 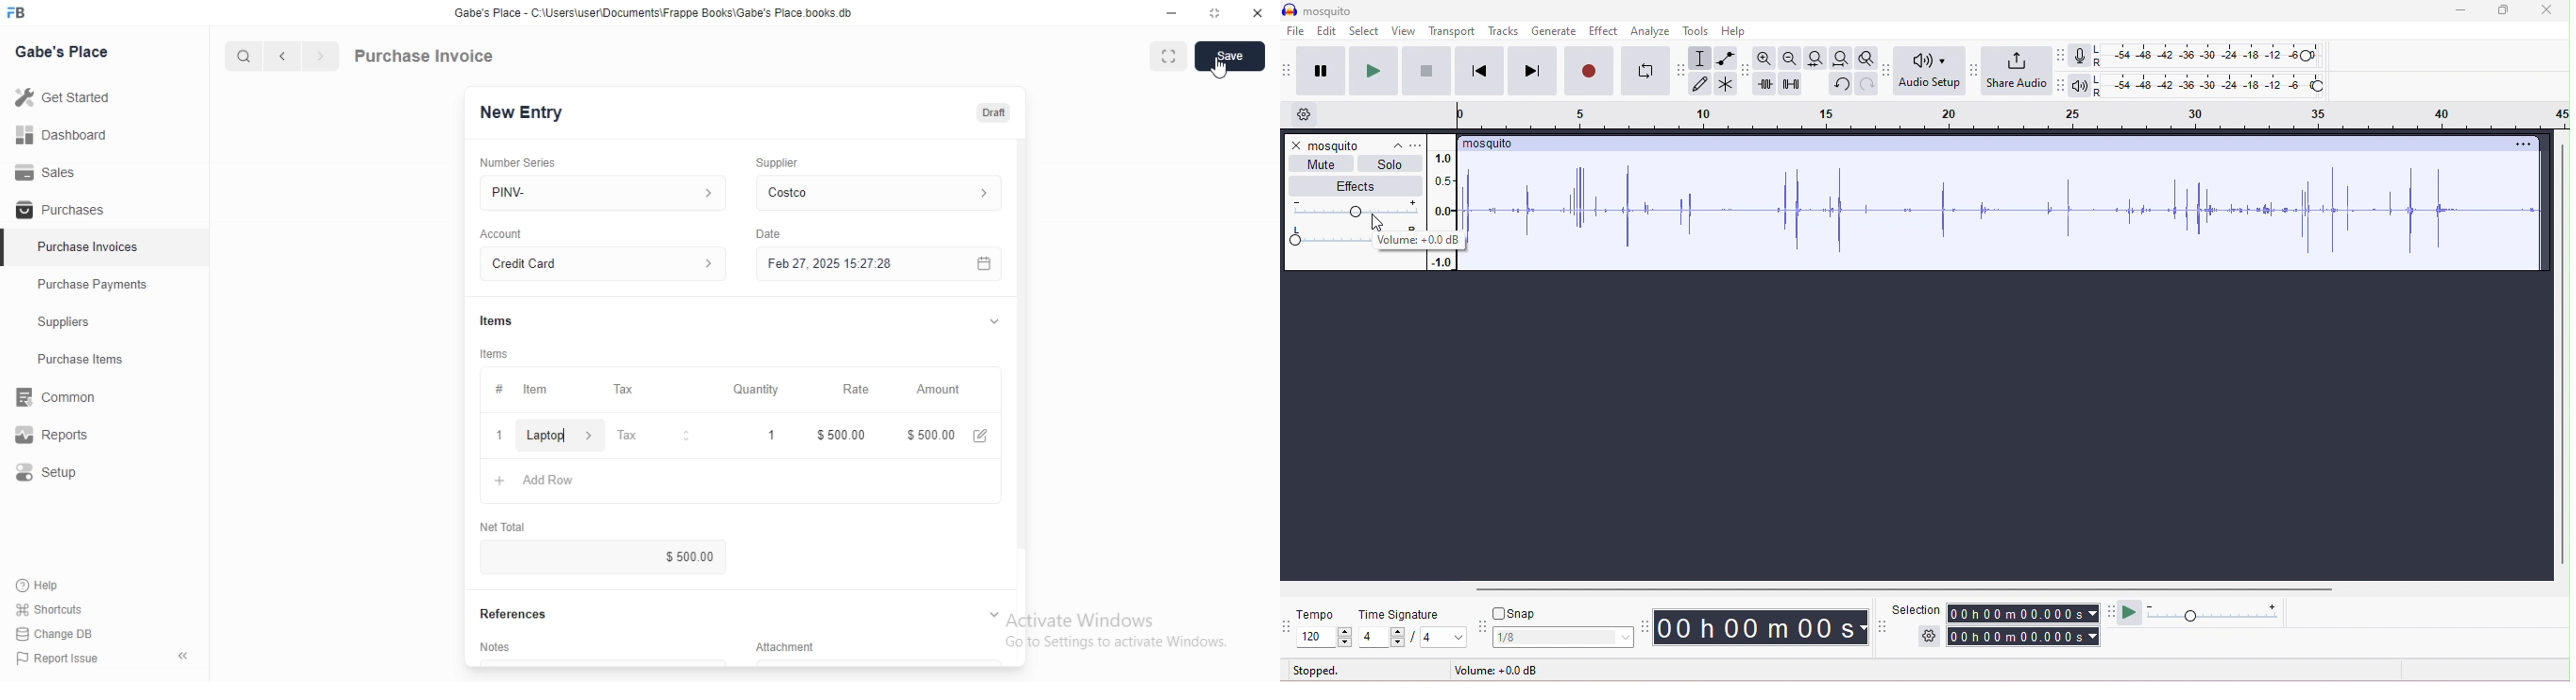 What do you see at coordinates (841, 435) in the screenshot?
I see `$ 500.00` at bounding box center [841, 435].